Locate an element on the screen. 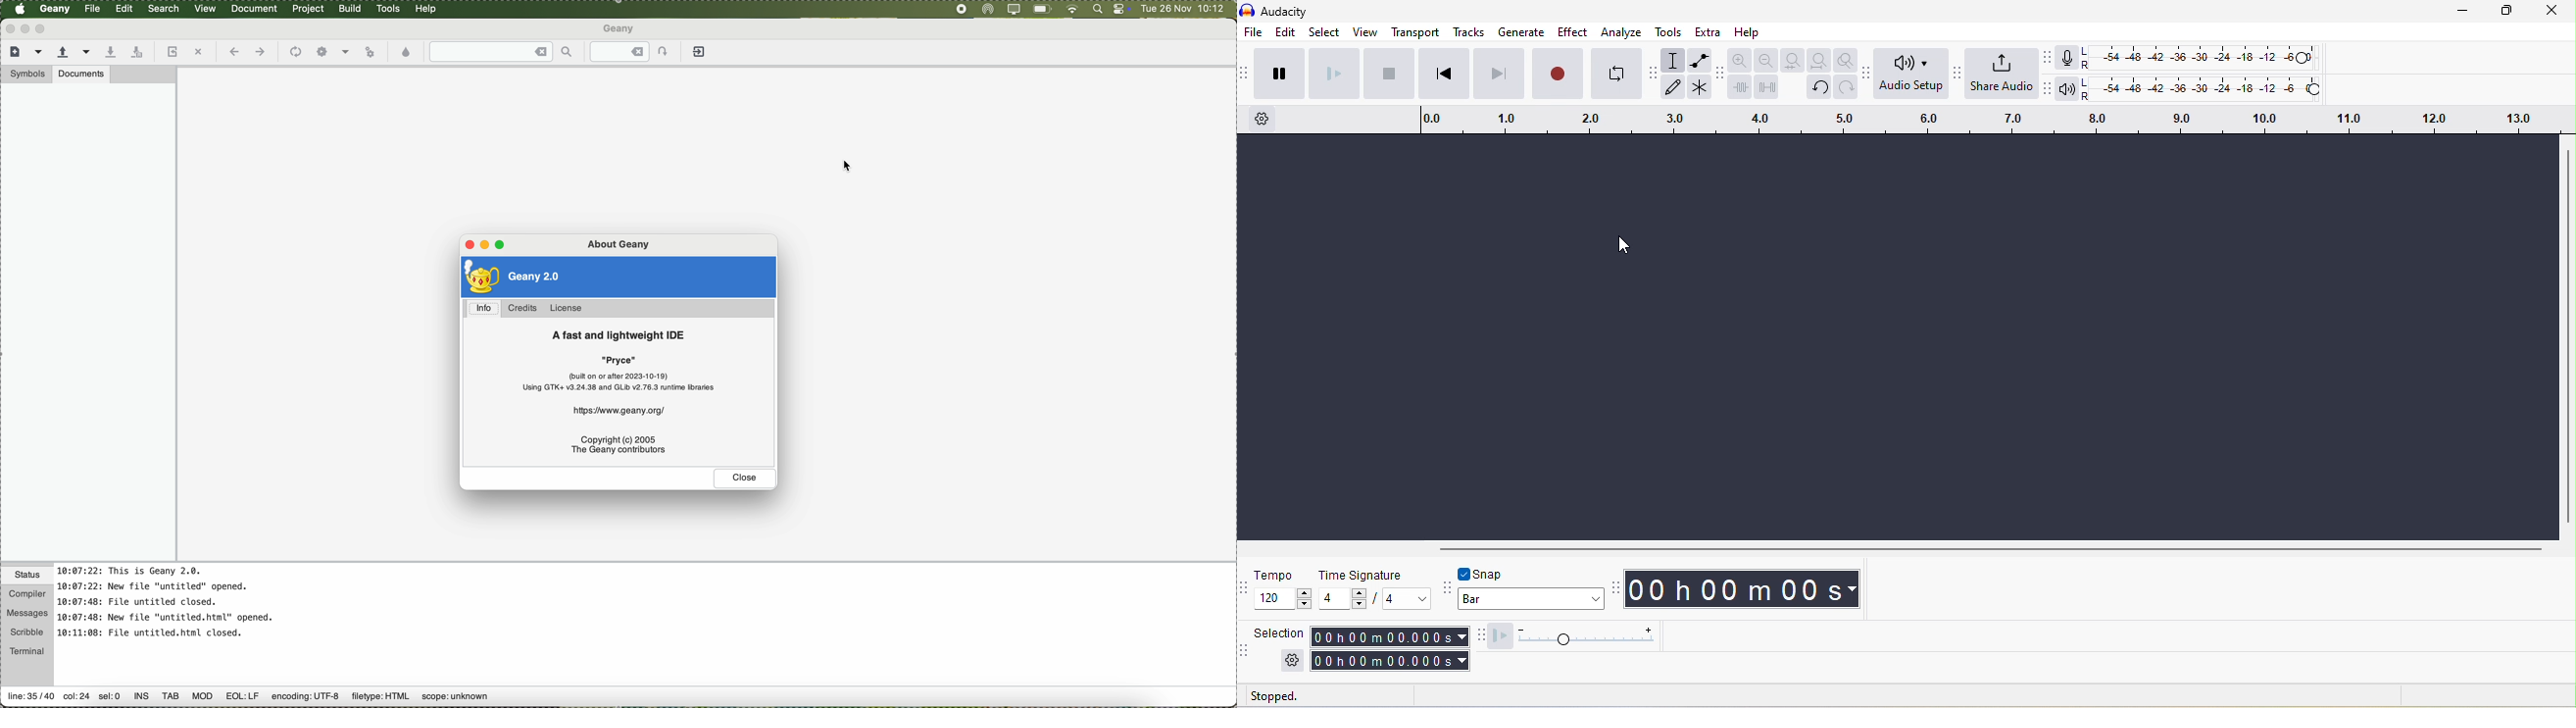 This screenshot has width=2576, height=728. compiler is located at coordinates (26, 593).